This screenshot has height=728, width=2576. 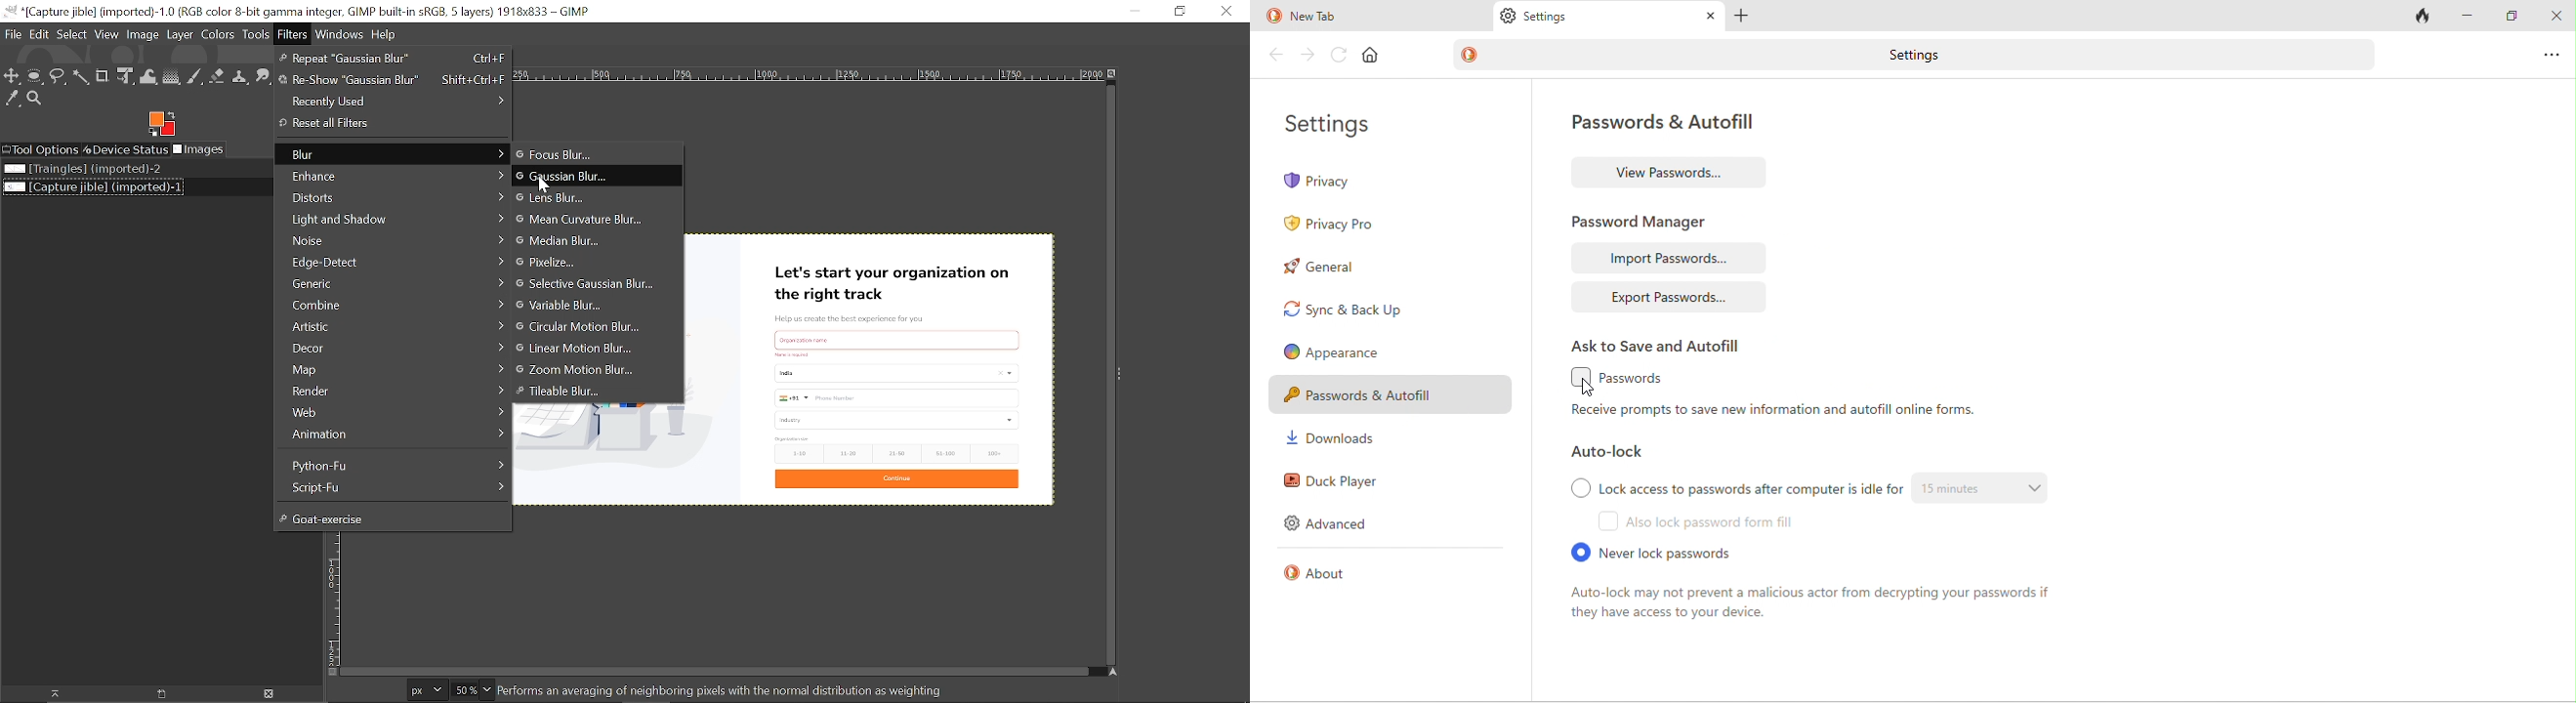 What do you see at coordinates (427, 689) in the screenshot?
I see `Current image Units ` at bounding box center [427, 689].